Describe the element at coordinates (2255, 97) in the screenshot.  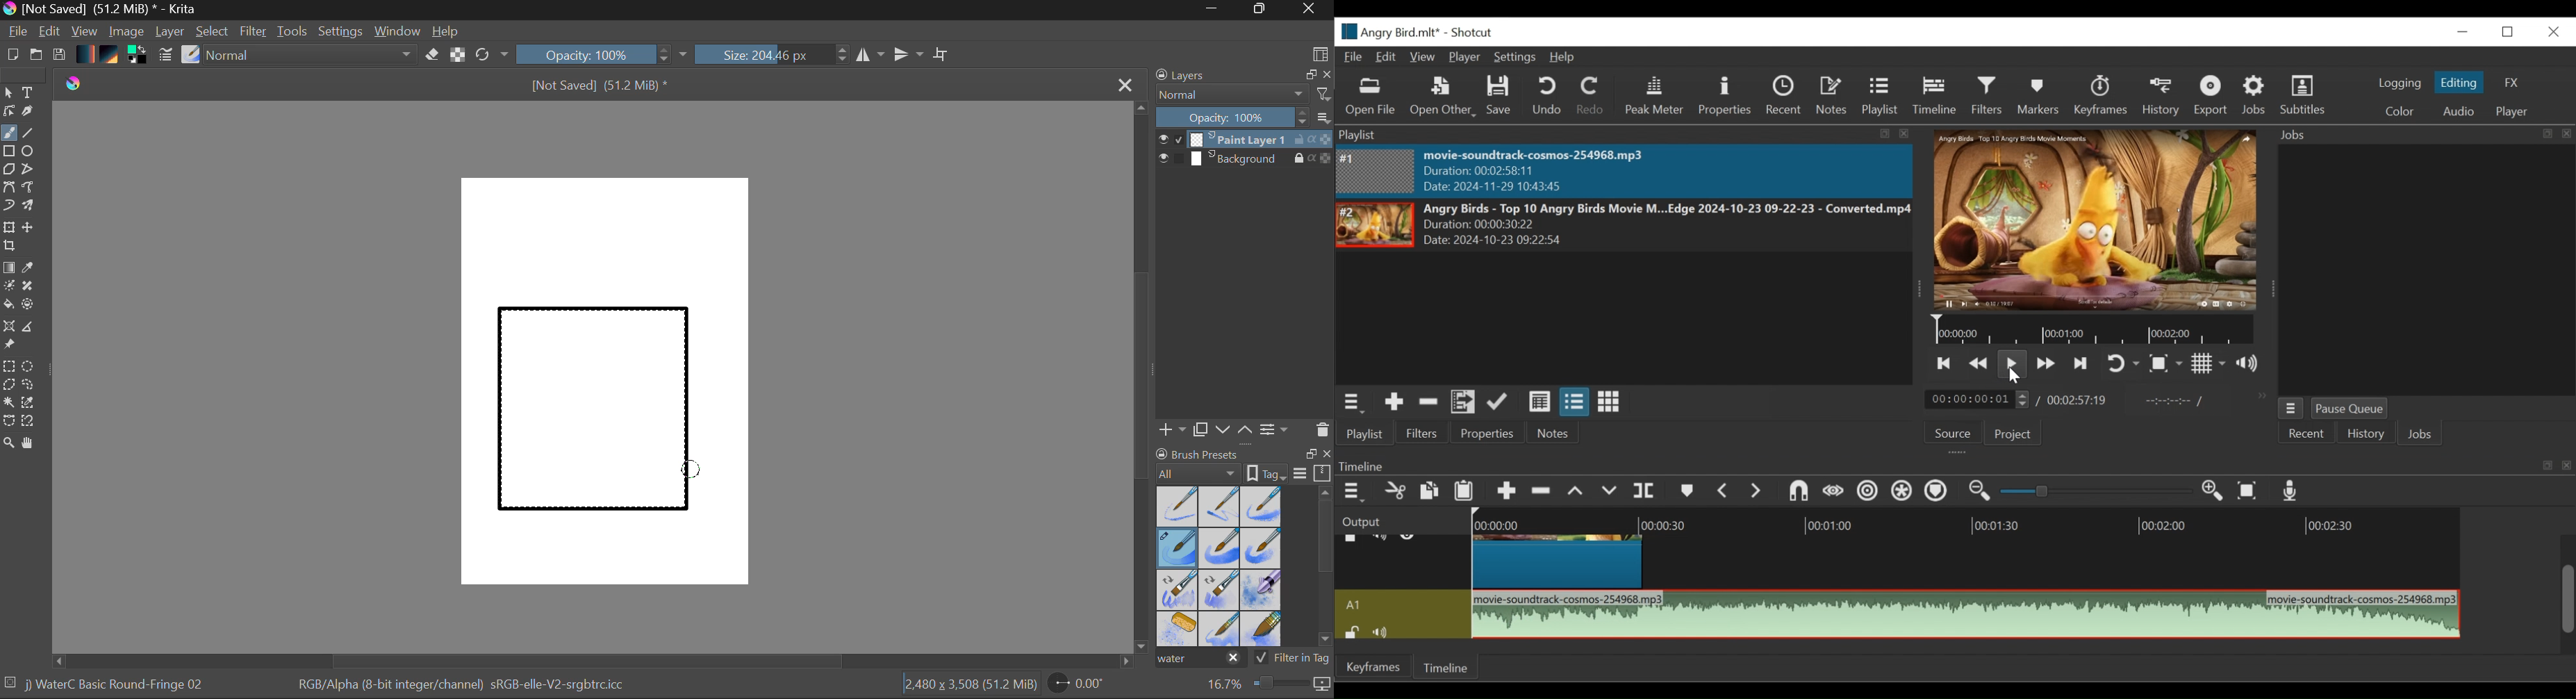
I see `Jobs` at that location.